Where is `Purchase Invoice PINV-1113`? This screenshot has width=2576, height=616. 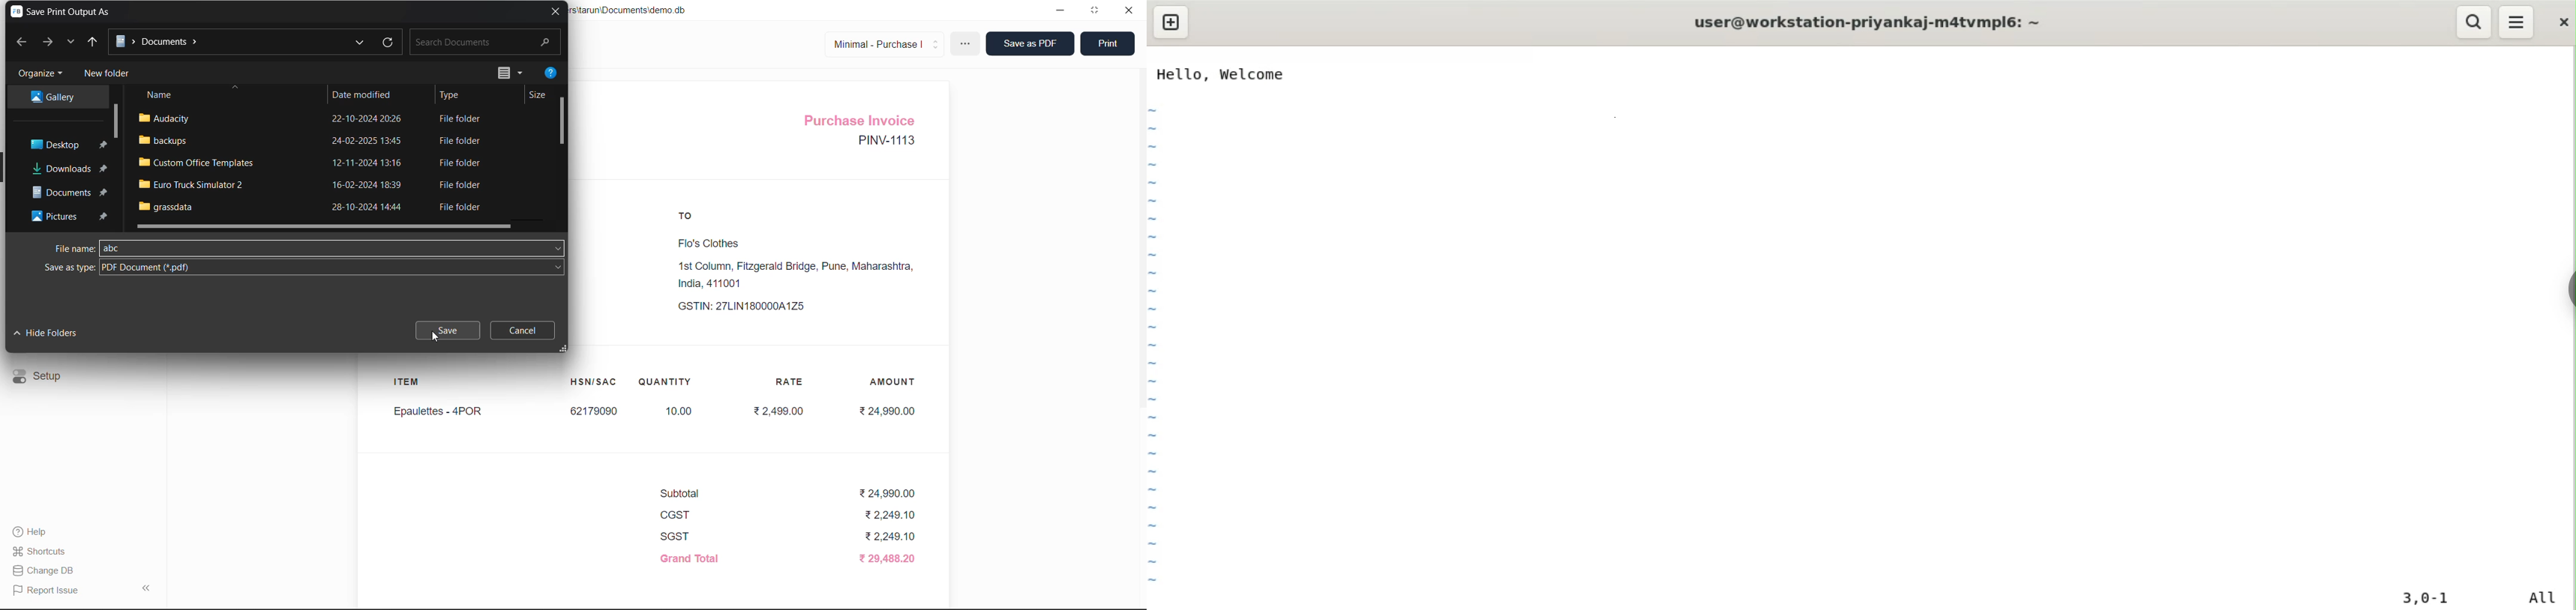
Purchase Invoice PINV-1113 is located at coordinates (865, 132).